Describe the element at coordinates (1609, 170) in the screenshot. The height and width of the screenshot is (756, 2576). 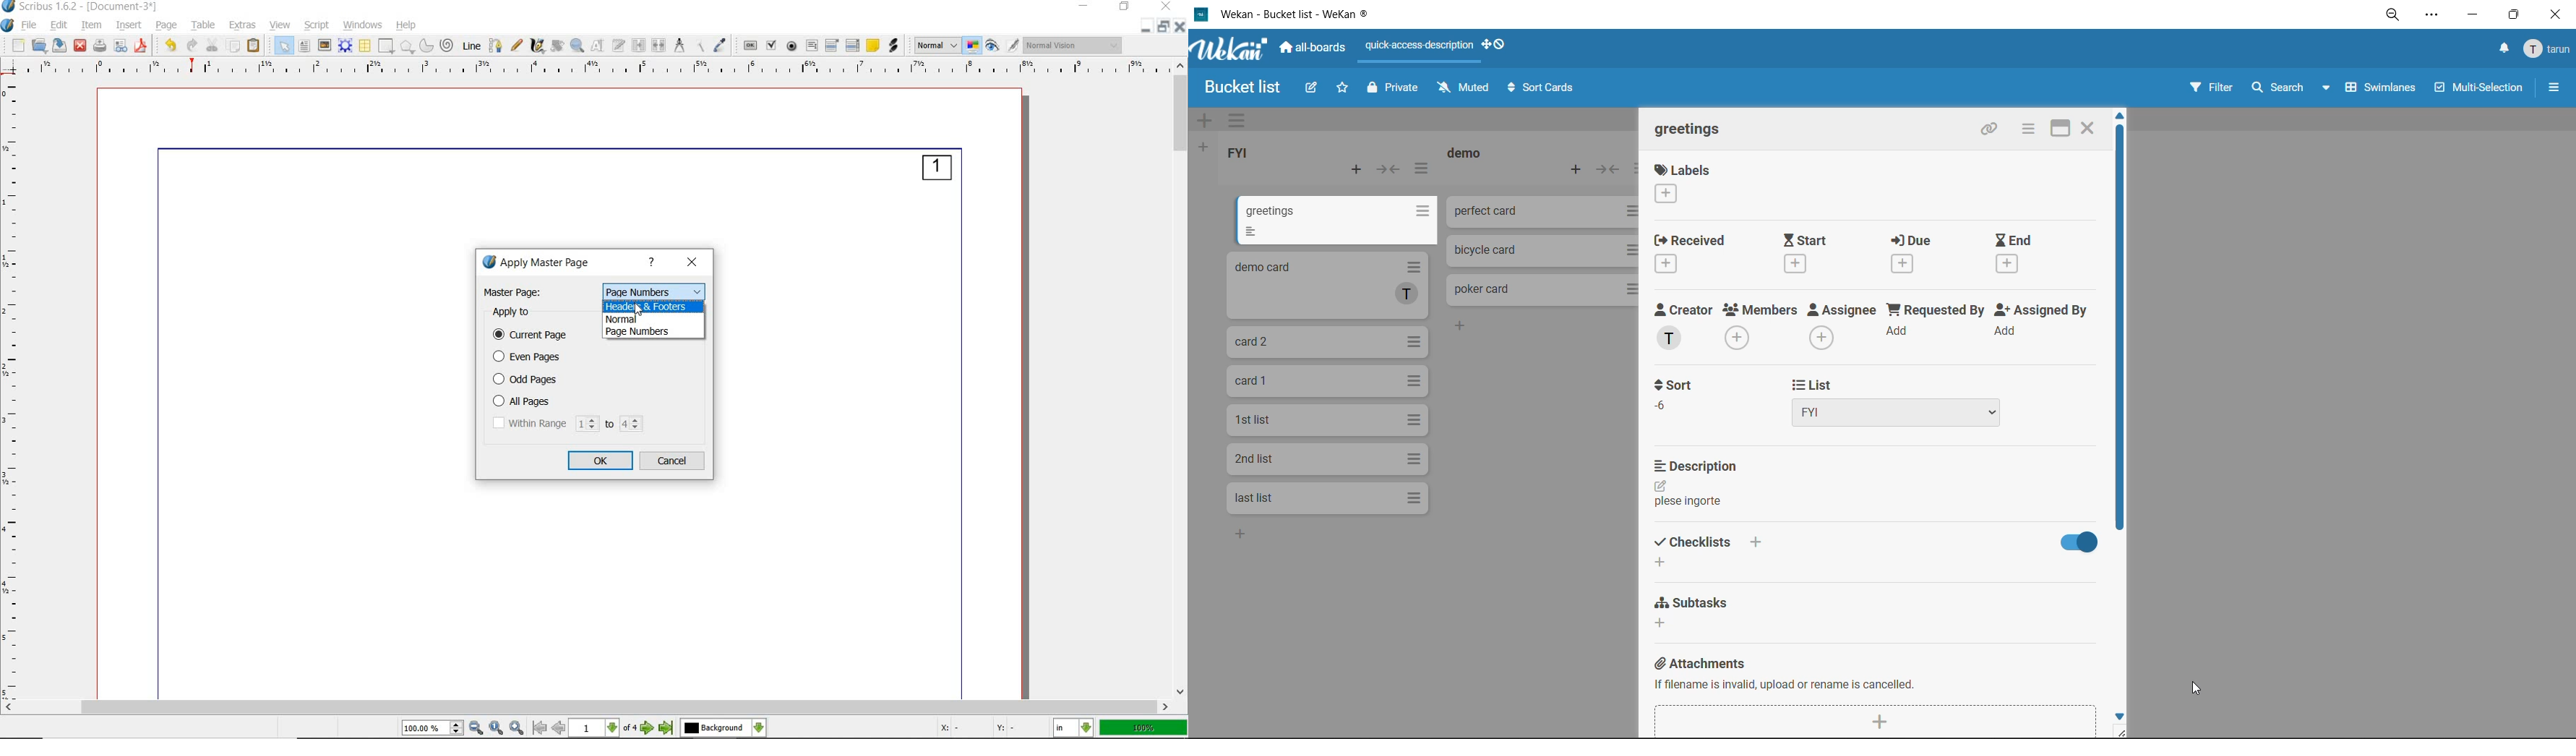
I see `collapse` at that location.